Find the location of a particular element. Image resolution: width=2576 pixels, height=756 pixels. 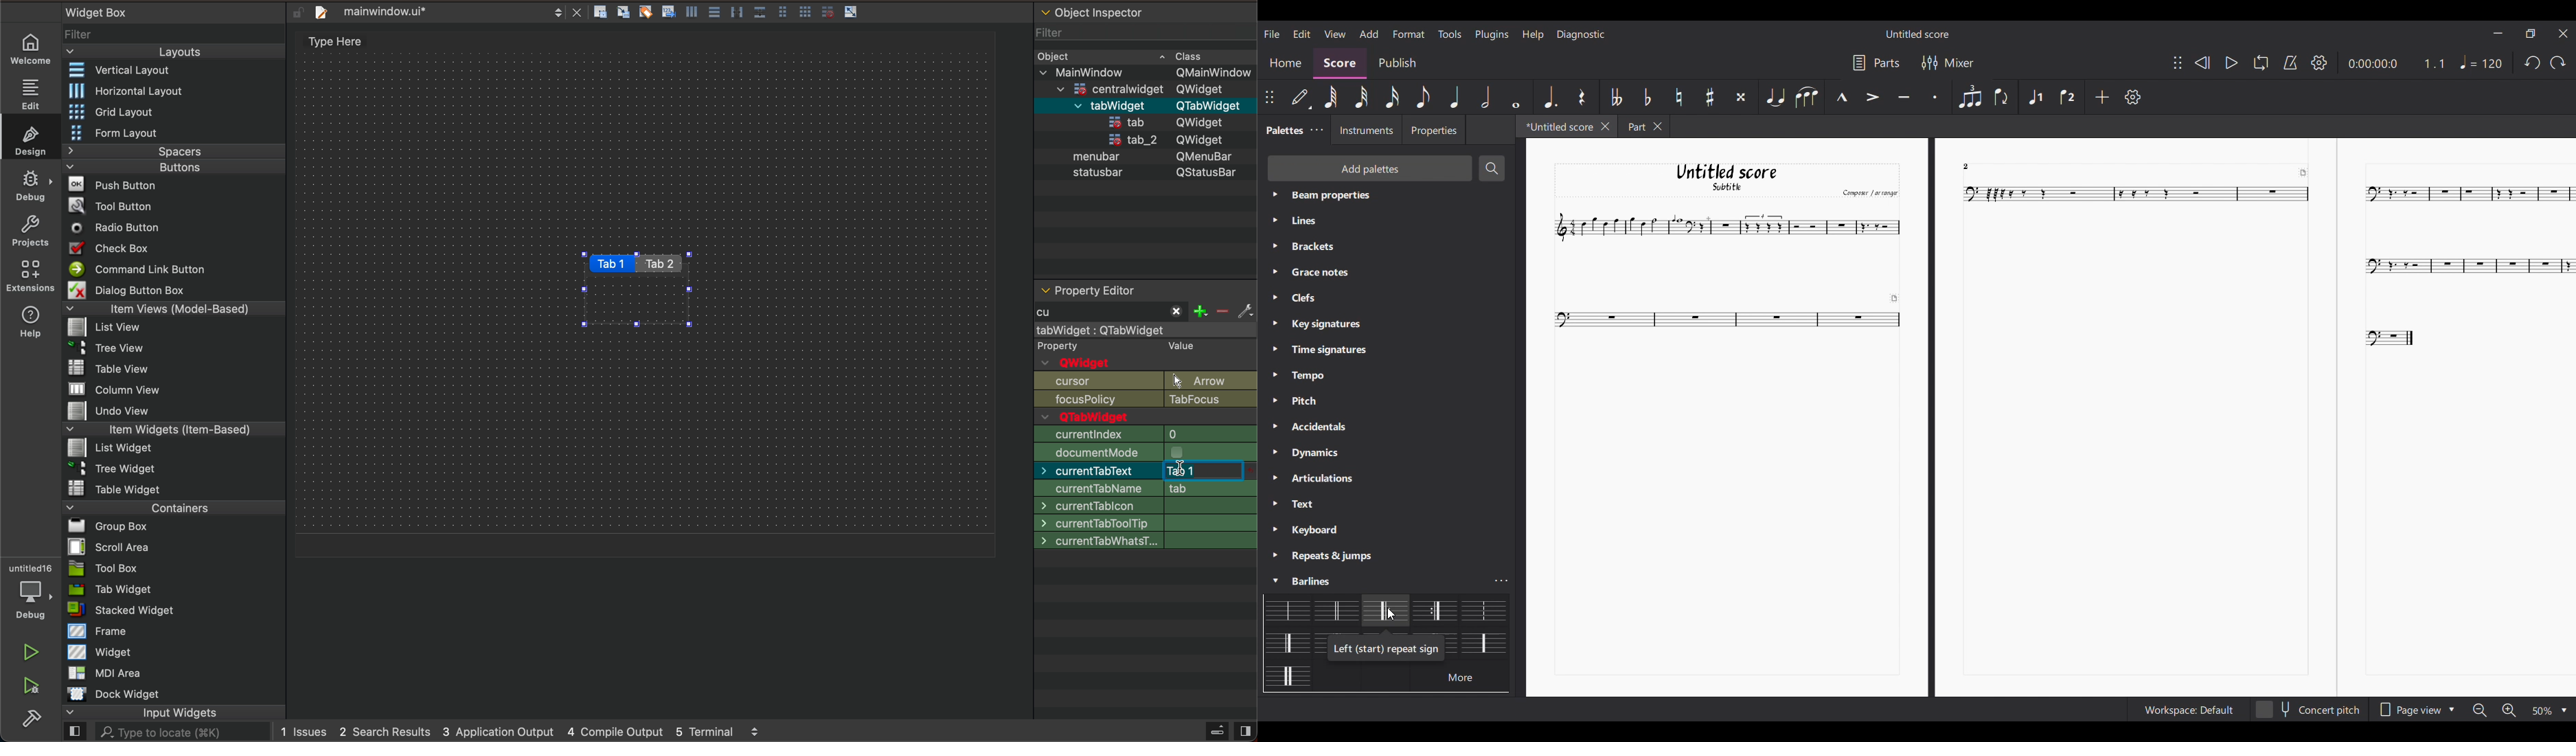

typing  is located at coordinates (1204, 472).